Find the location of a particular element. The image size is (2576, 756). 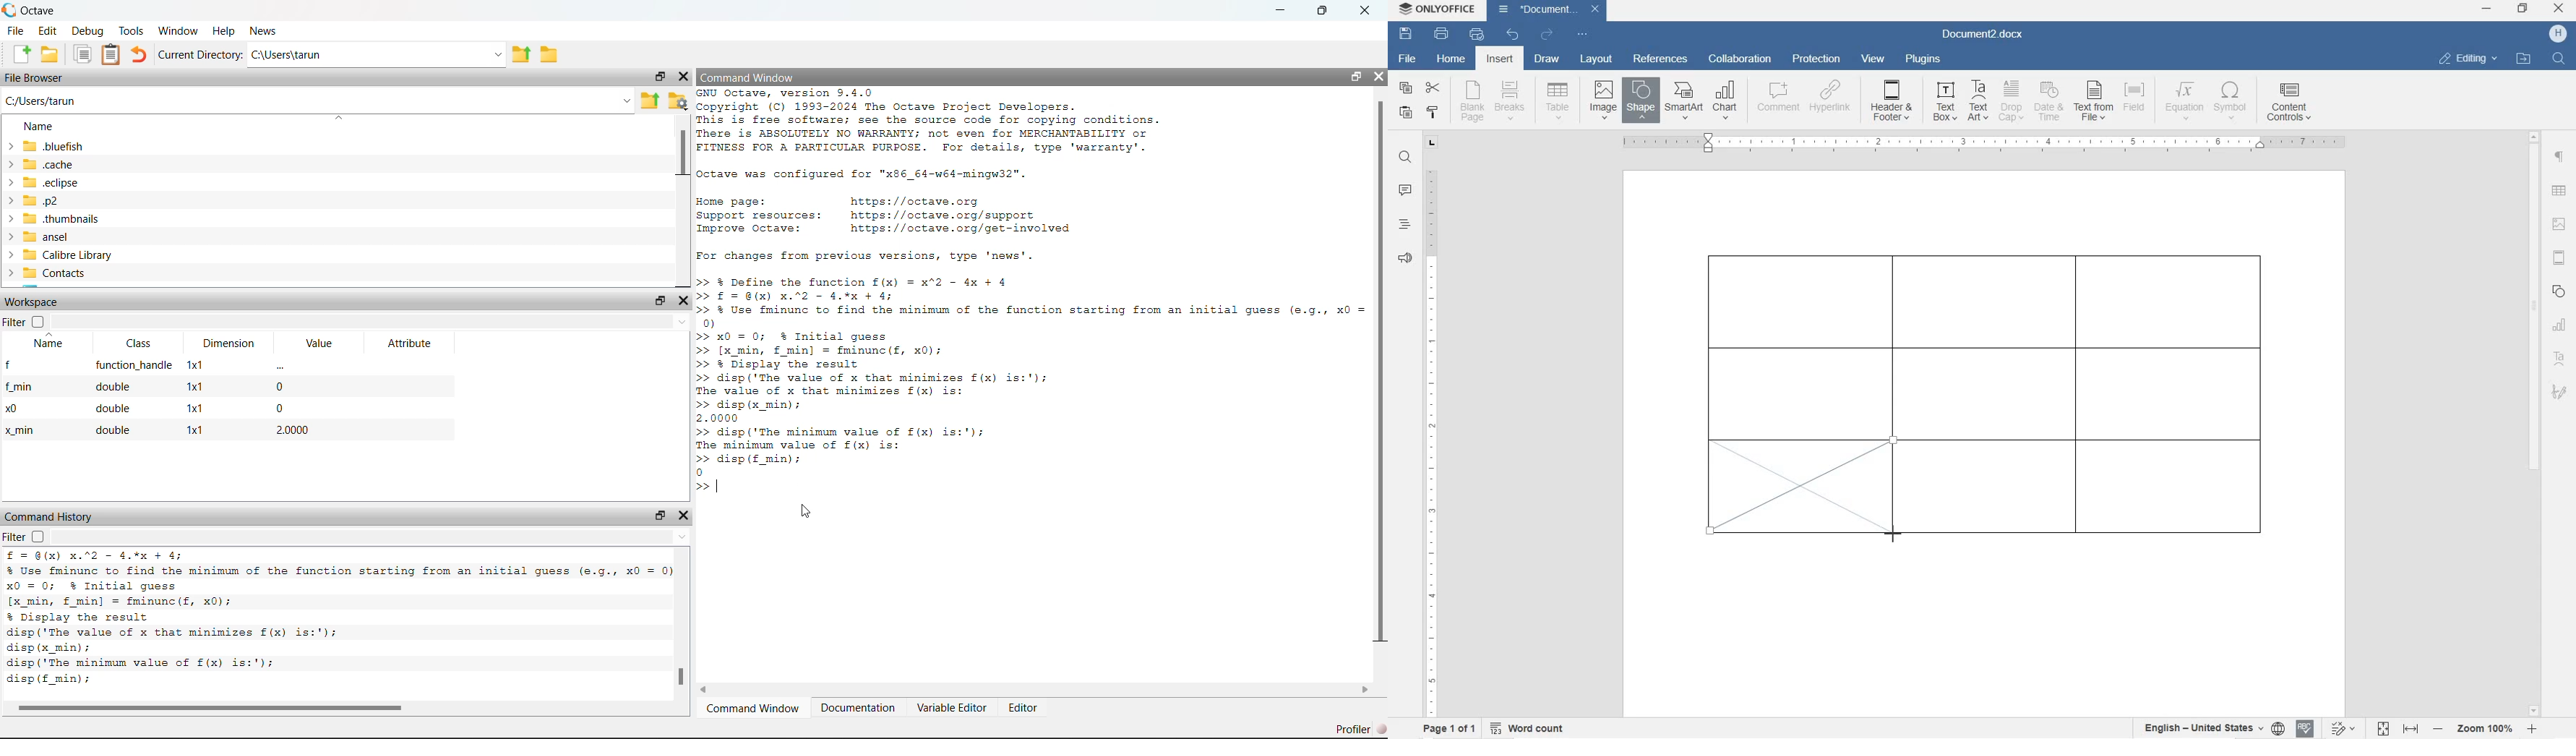

EQUATION is located at coordinates (2185, 101).